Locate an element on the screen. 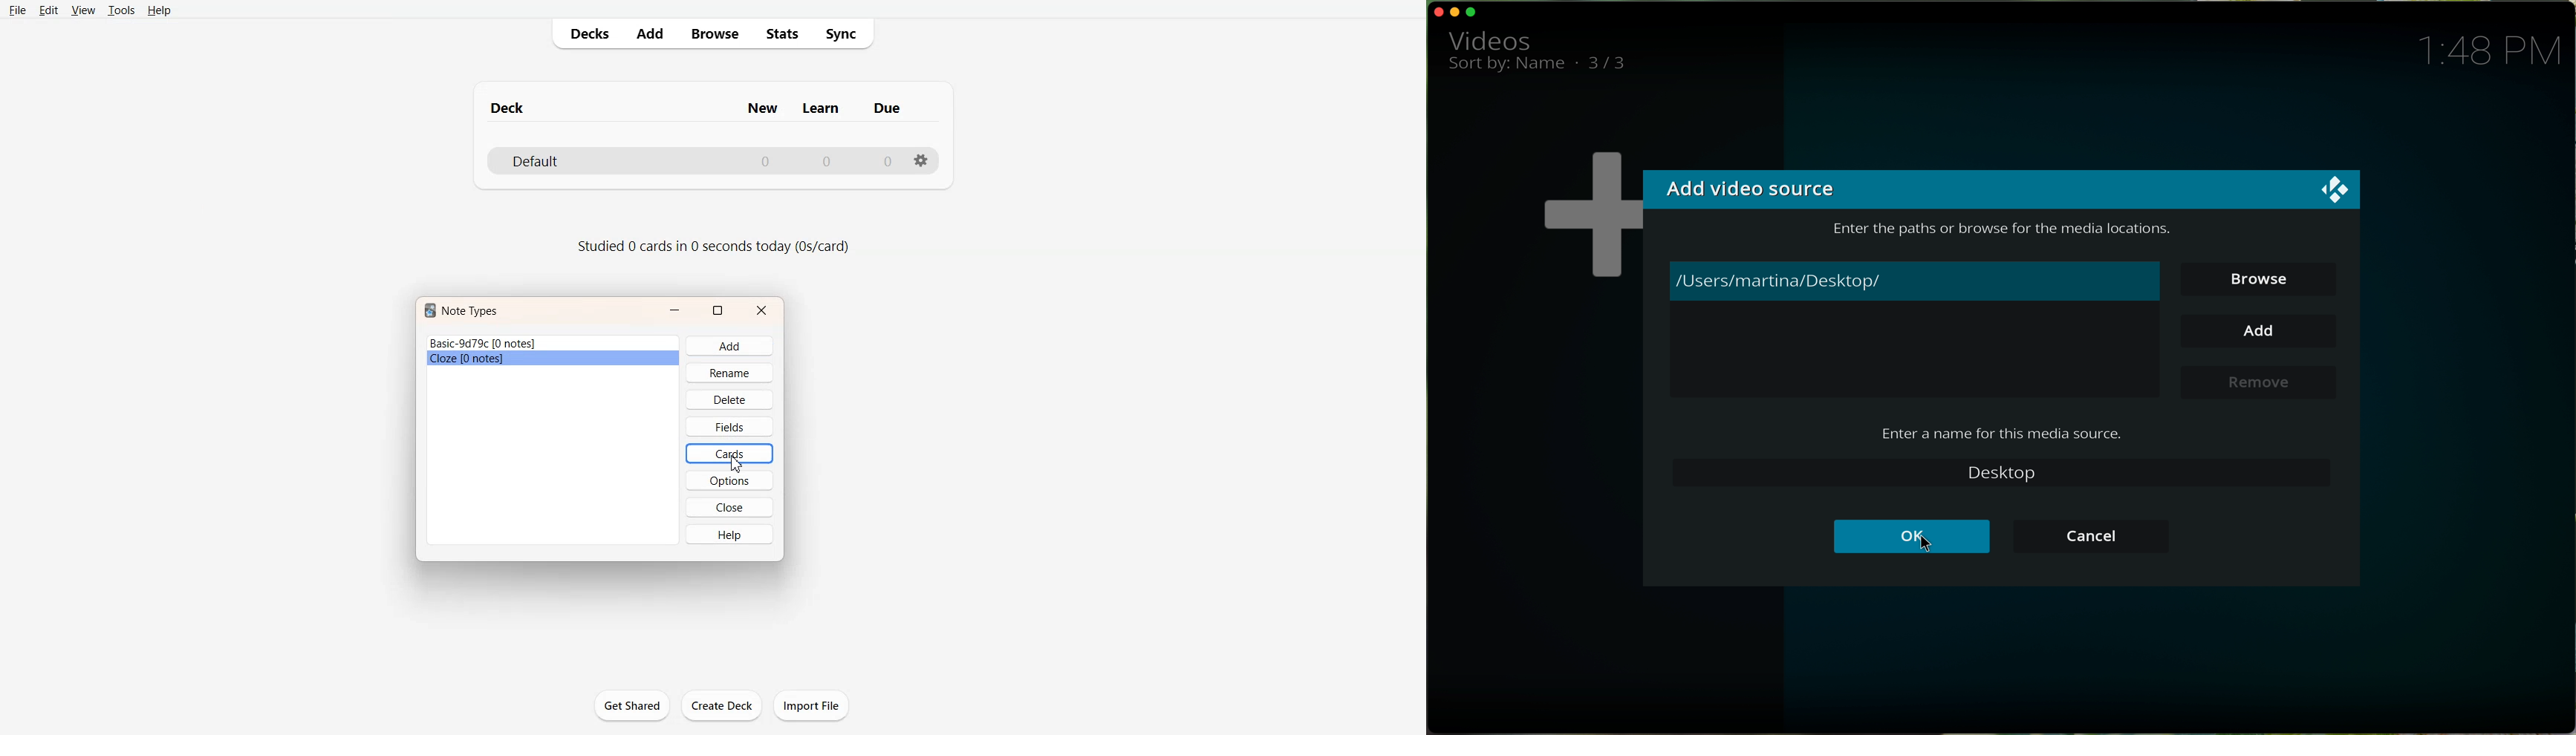 Image resolution: width=2576 pixels, height=756 pixels. cursor is located at coordinates (1926, 546).